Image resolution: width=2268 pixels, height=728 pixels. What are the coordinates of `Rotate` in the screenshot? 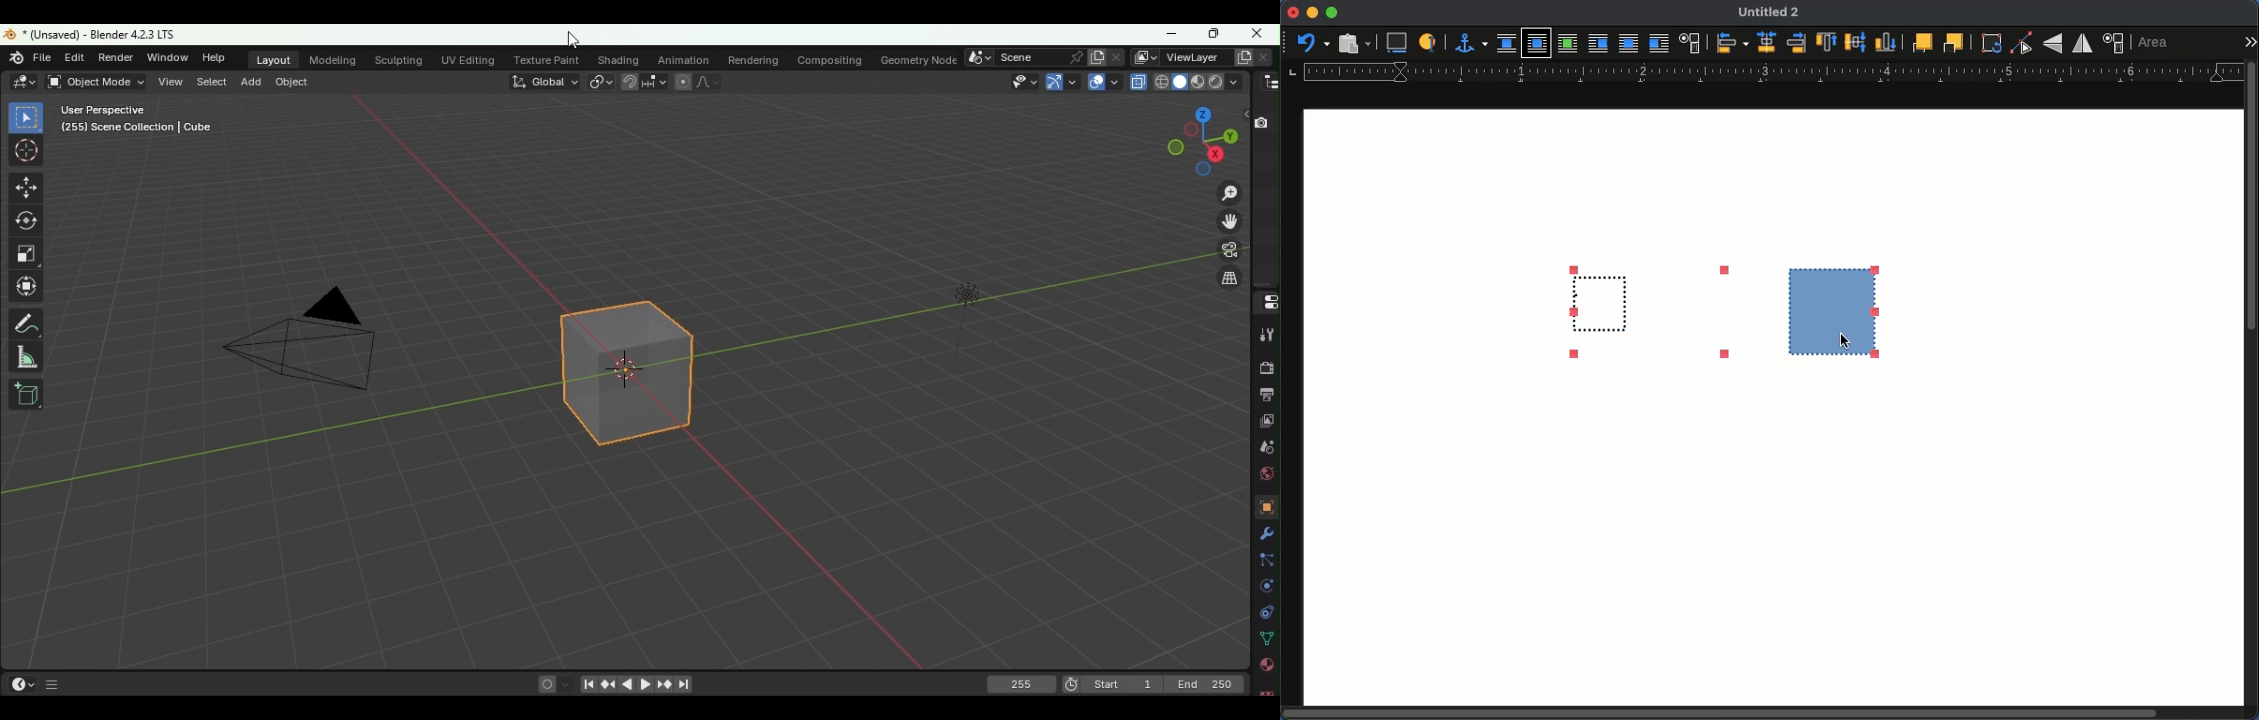 It's located at (29, 222).